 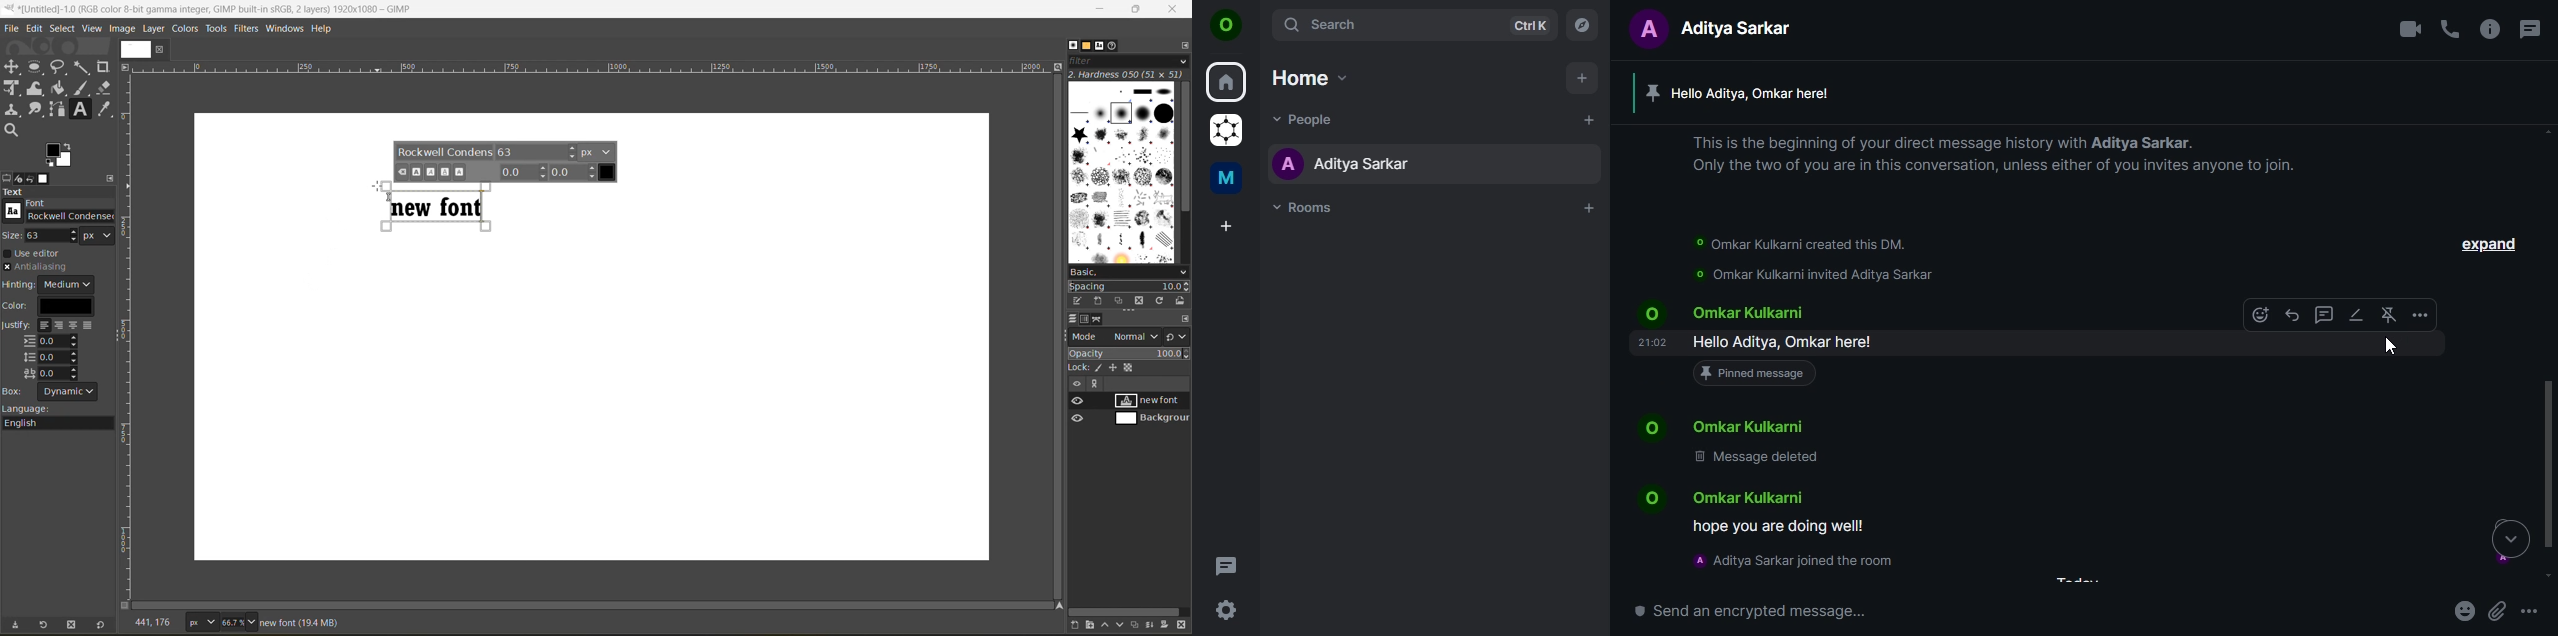 I want to click on rooms, so click(x=1312, y=209).